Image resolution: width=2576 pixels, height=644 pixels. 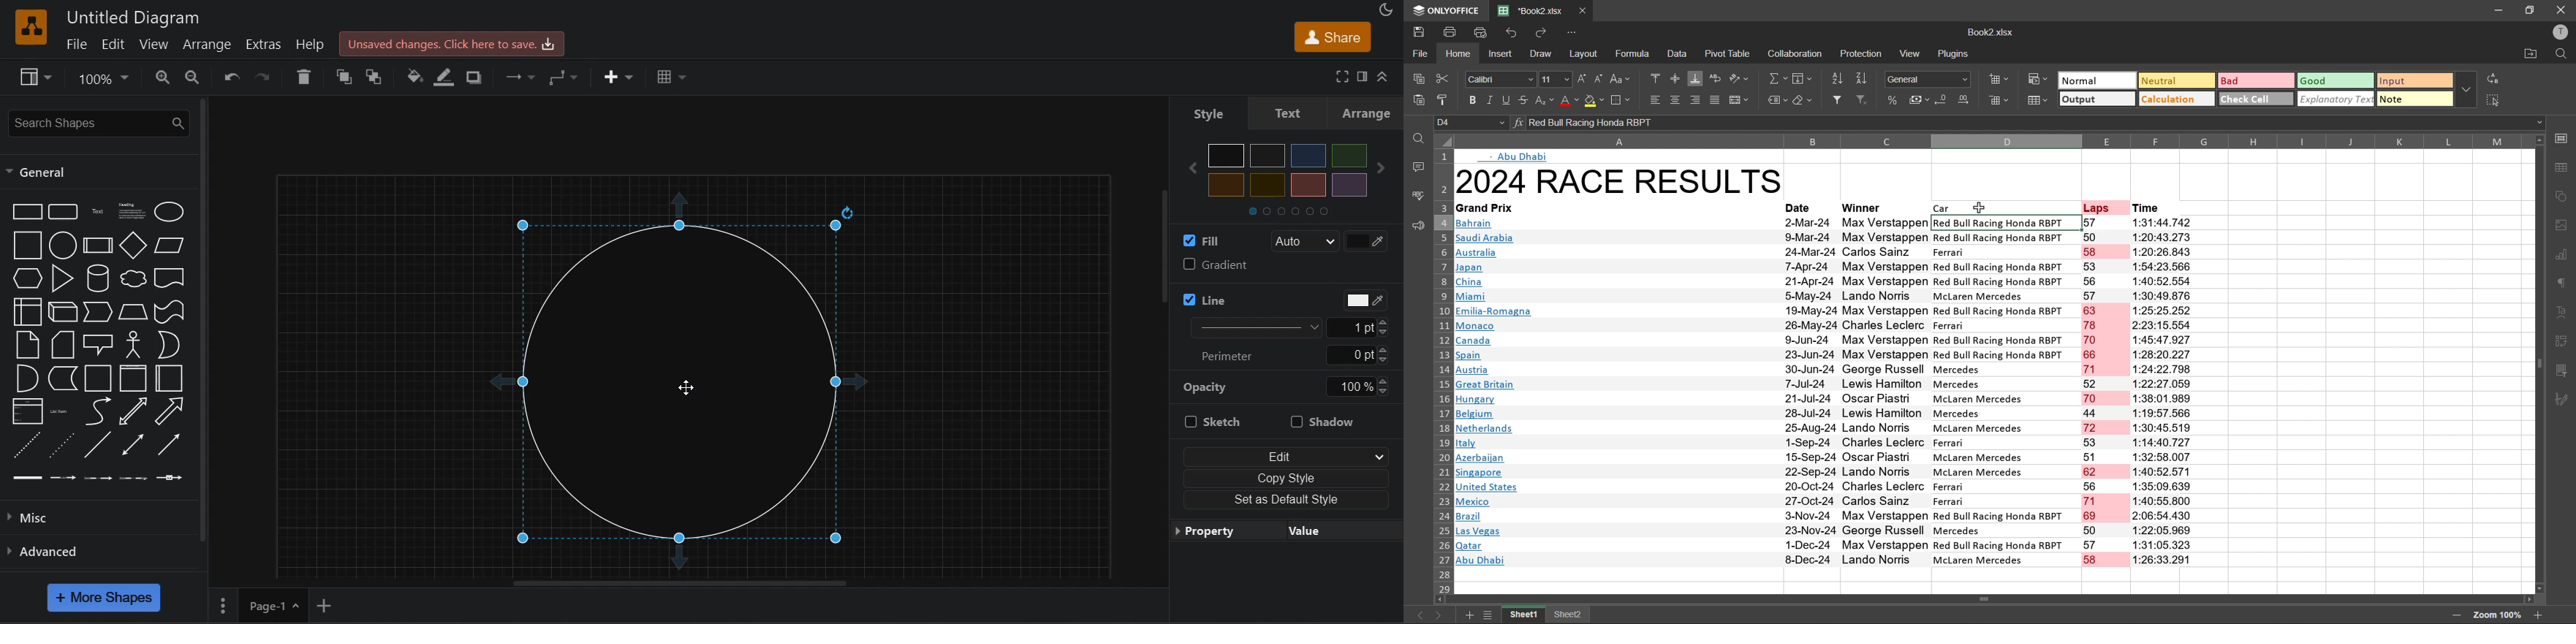 What do you see at coordinates (344, 77) in the screenshot?
I see `to front` at bounding box center [344, 77].